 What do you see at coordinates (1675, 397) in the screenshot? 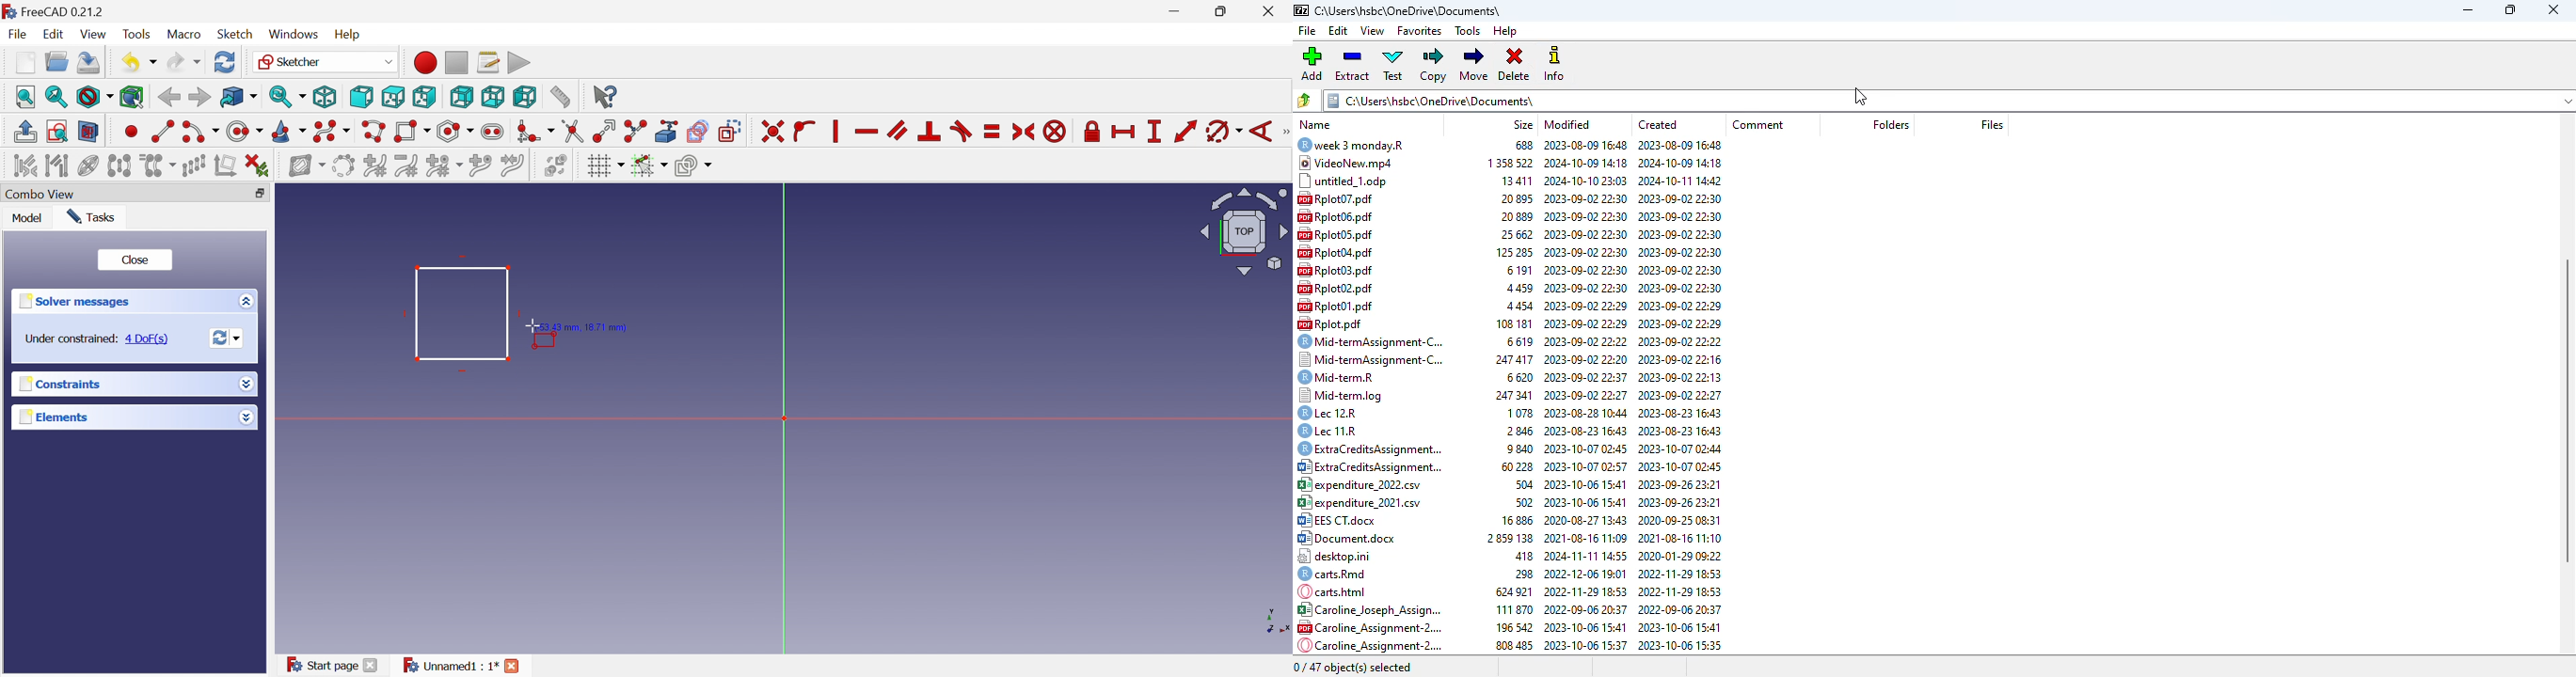
I see `2023-09-02 22:27` at bounding box center [1675, 397].